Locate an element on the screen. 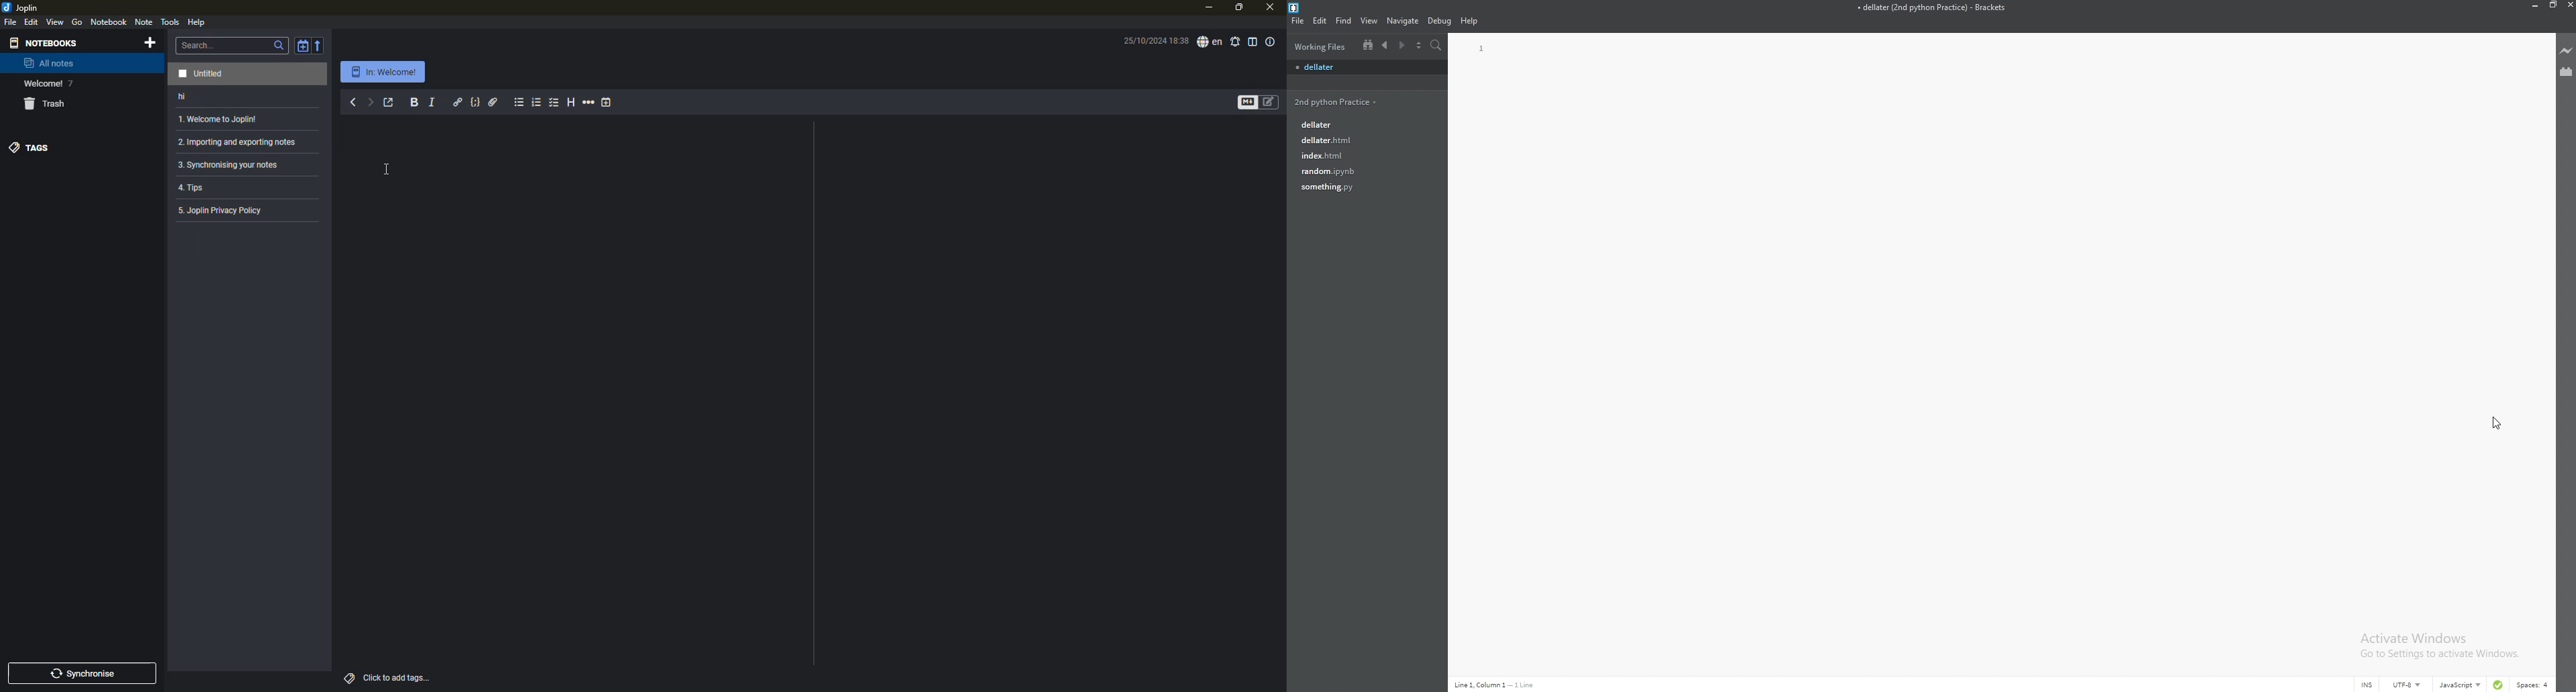 This screenshot has height=700, width=2576. reverse sort order is located at coordinates (320, 44).